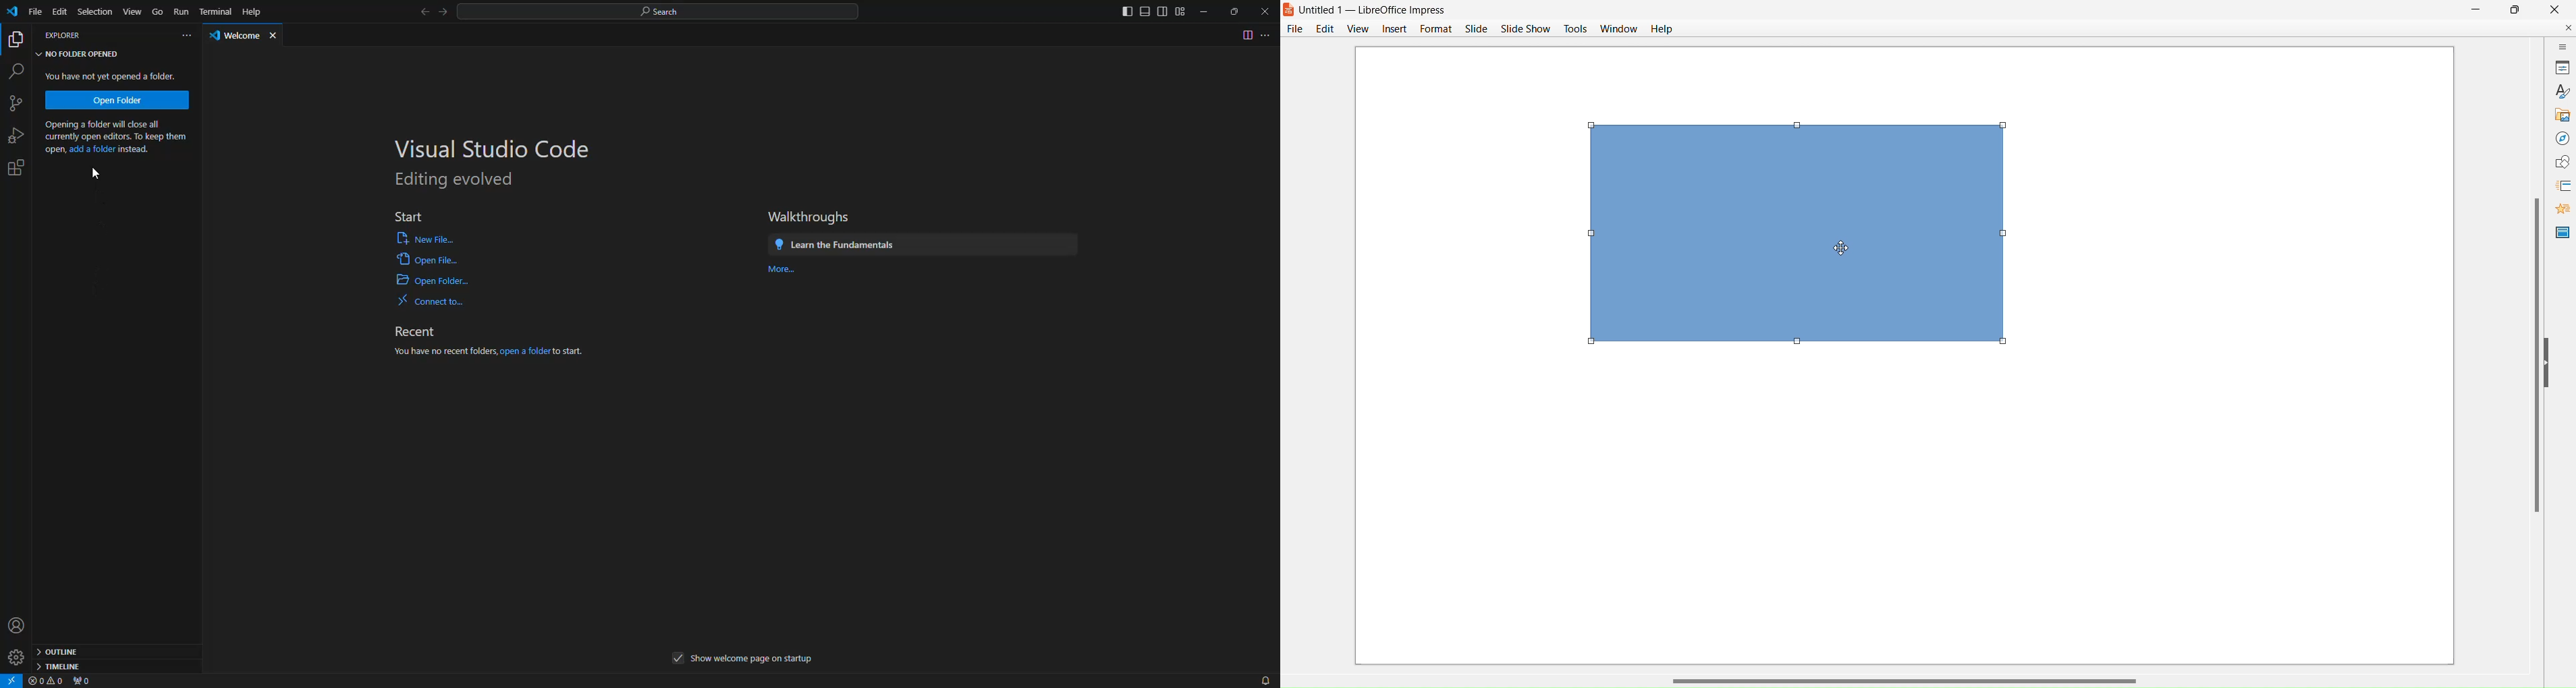  Describe the element at coordinates (444, 352) in the screenshot. I see `you have no recent folders` at that location.